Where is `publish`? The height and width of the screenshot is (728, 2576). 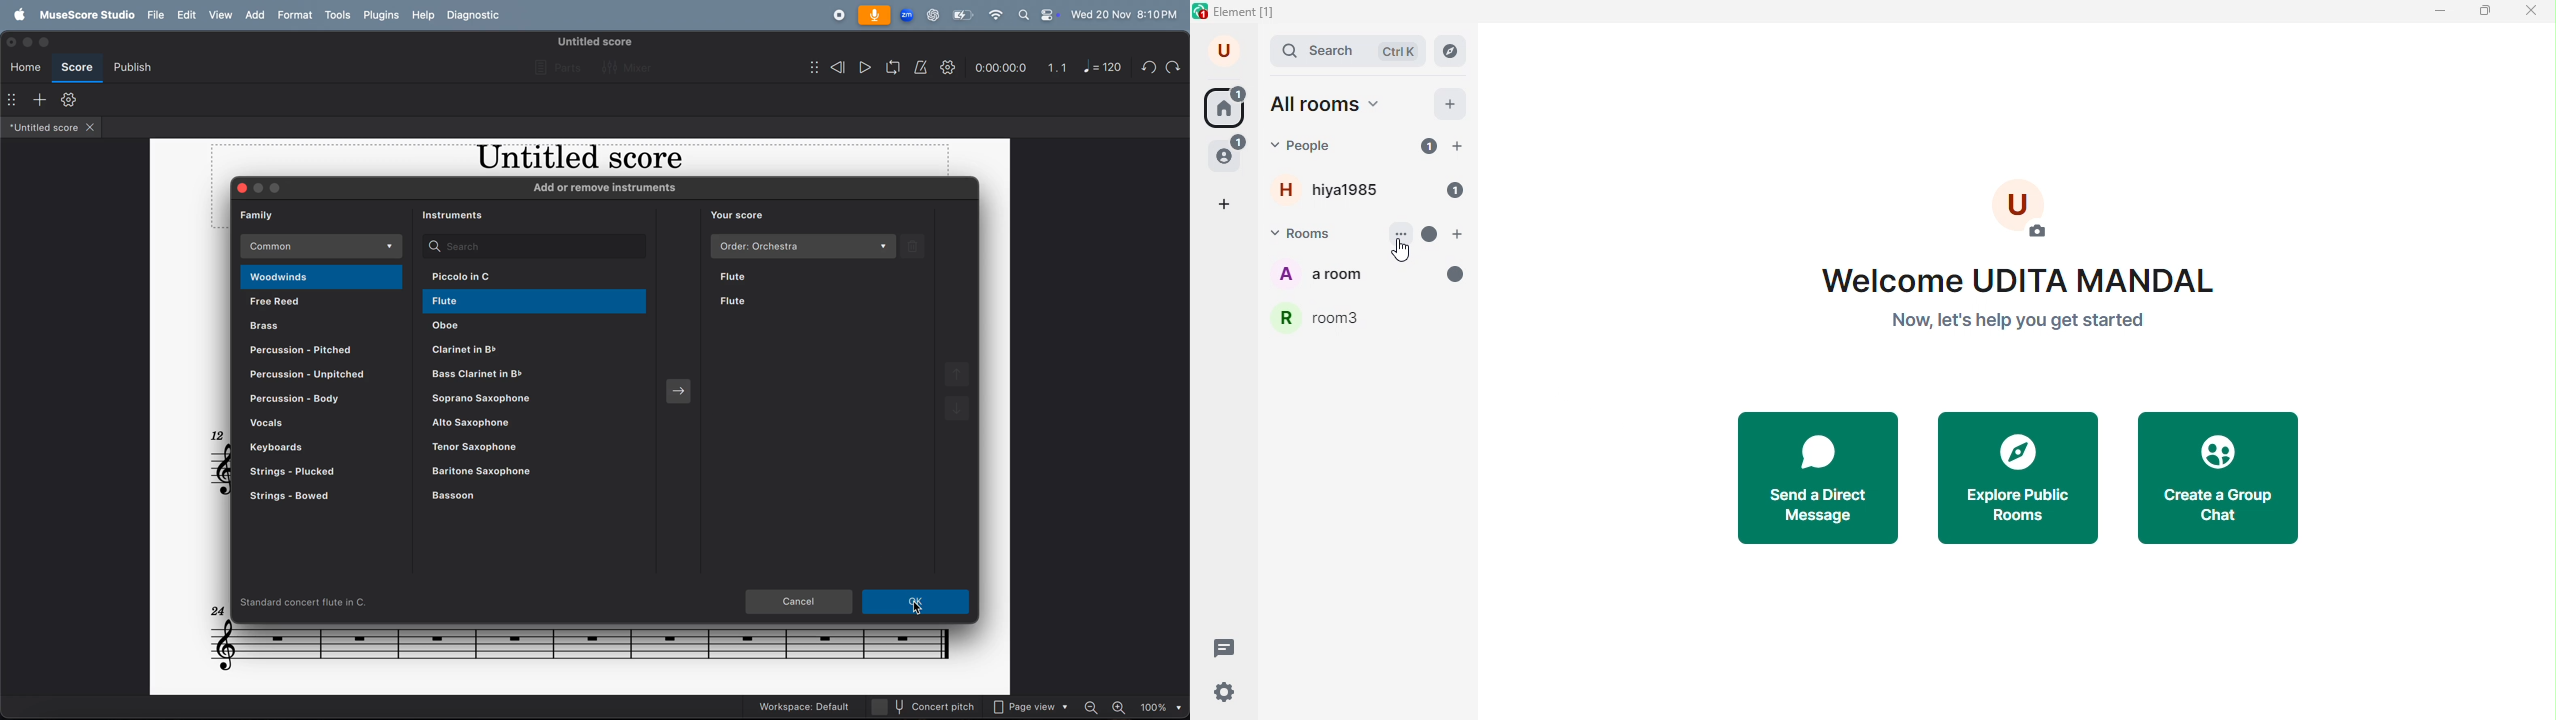
publish is located at coordinates (134, 66).